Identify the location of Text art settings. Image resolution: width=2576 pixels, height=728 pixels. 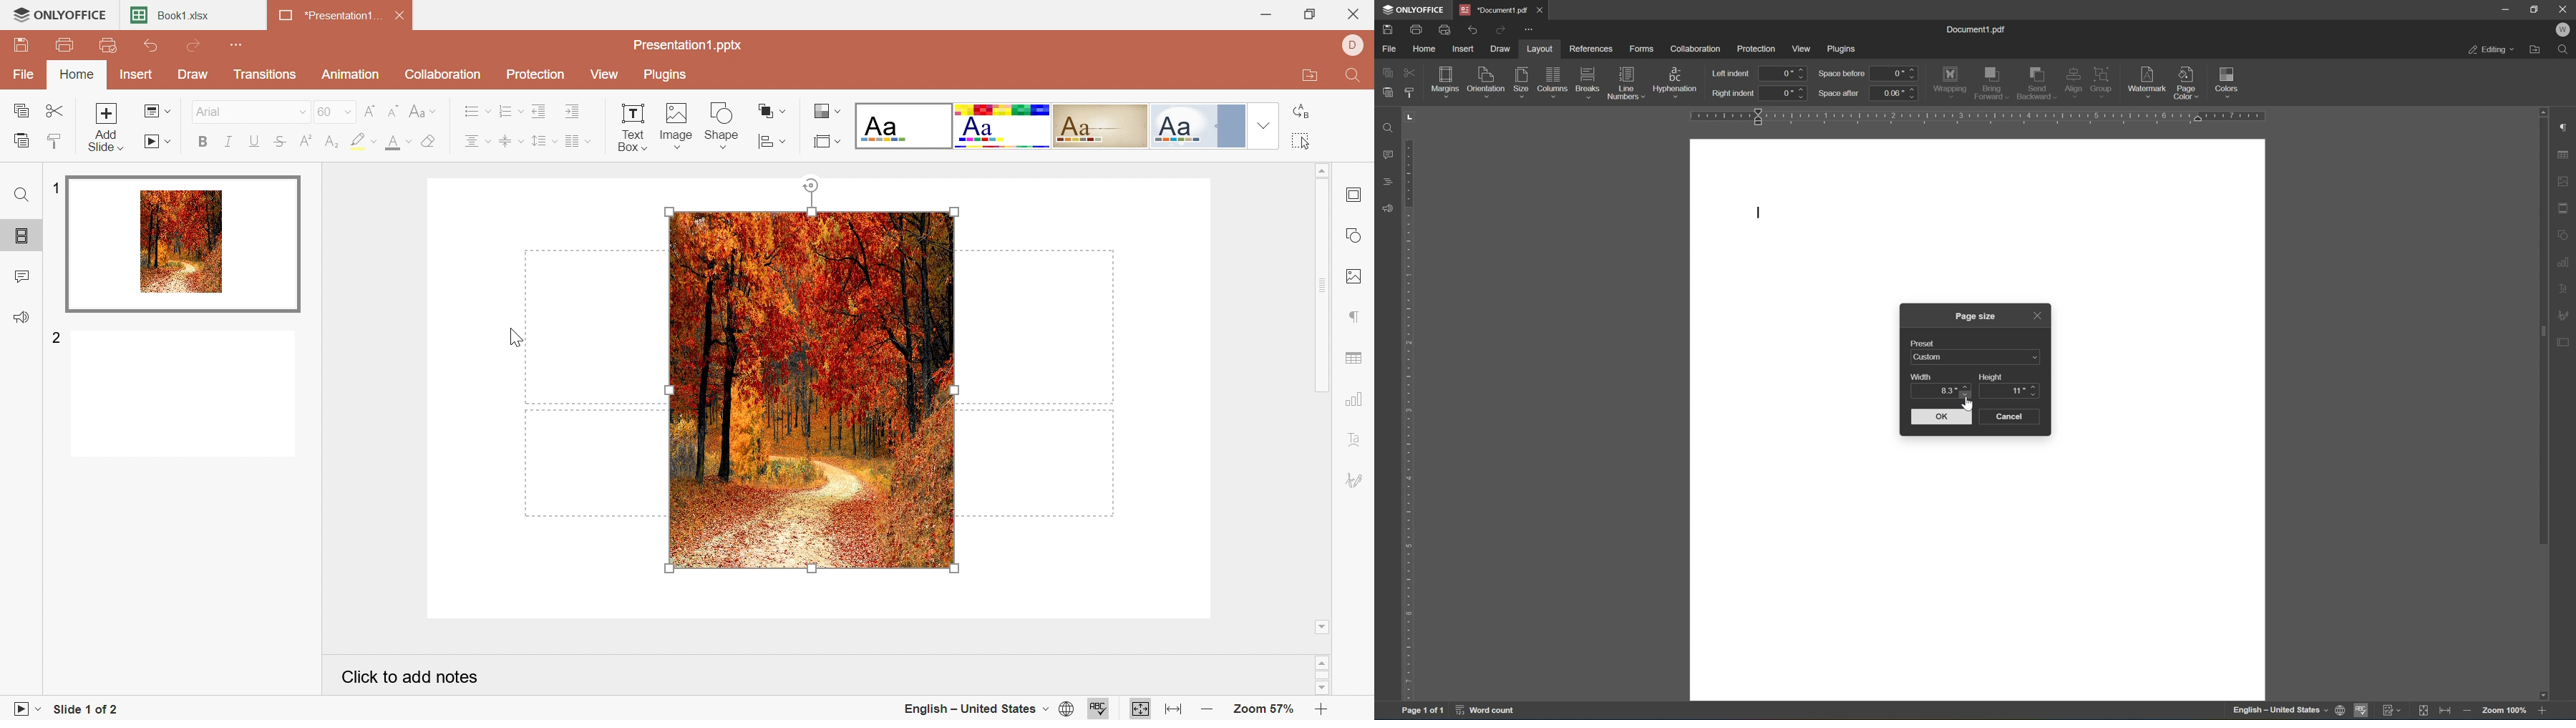
(1357, 439).